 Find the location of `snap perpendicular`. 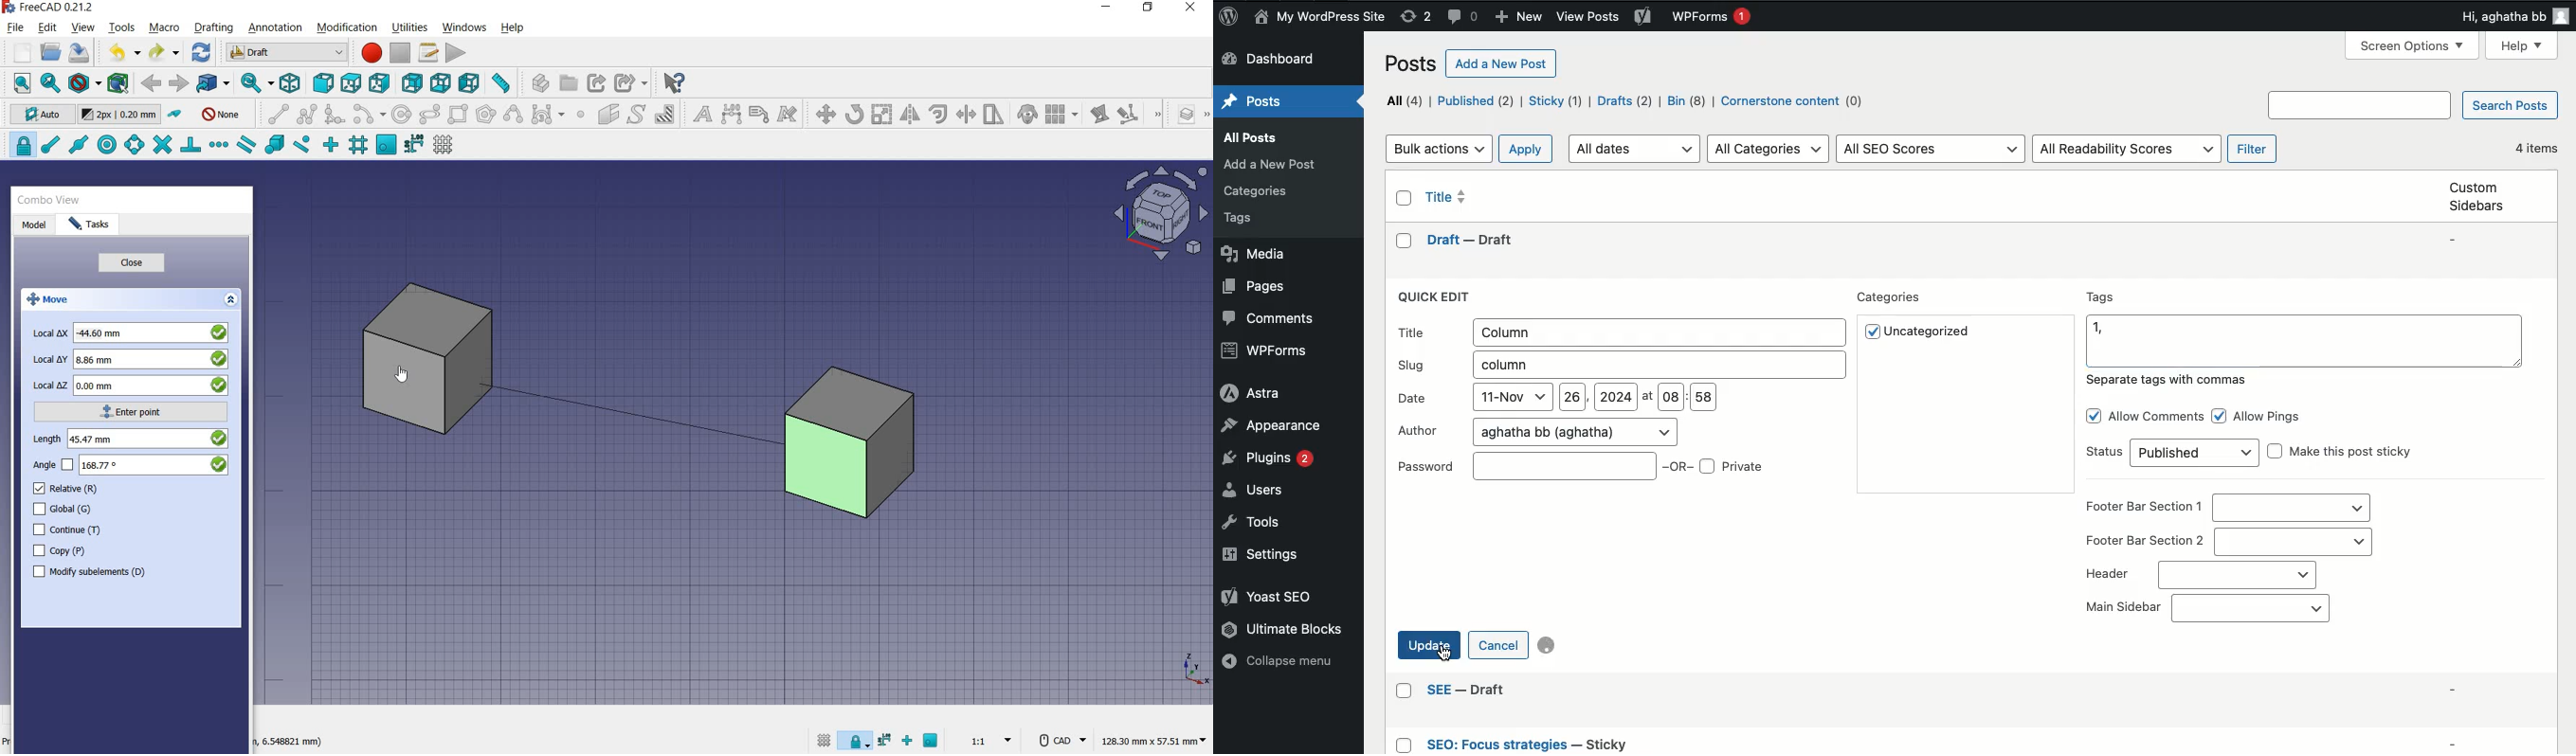

snap perpendicular is located at coordinates (191, 145).